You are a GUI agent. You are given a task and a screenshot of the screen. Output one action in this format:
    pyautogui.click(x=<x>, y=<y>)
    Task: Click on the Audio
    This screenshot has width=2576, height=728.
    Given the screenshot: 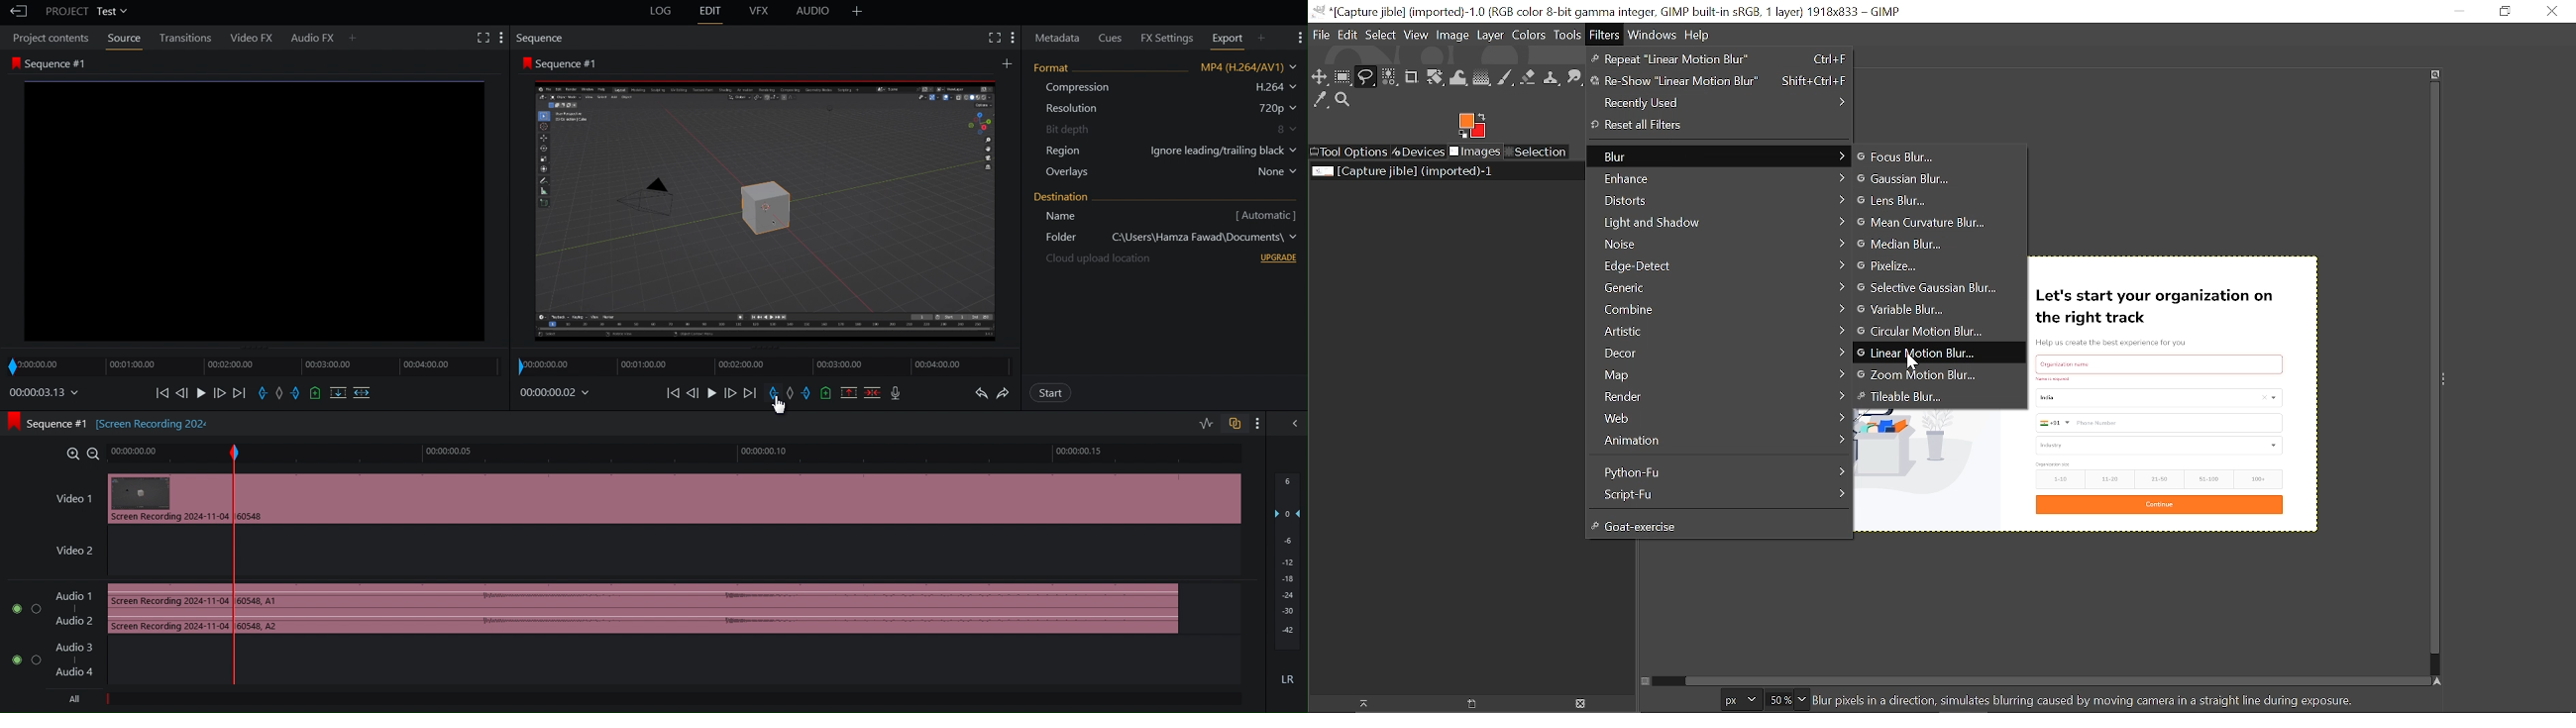 What is the action you would take?
    pyautogui.click(x=816, y=13)
    